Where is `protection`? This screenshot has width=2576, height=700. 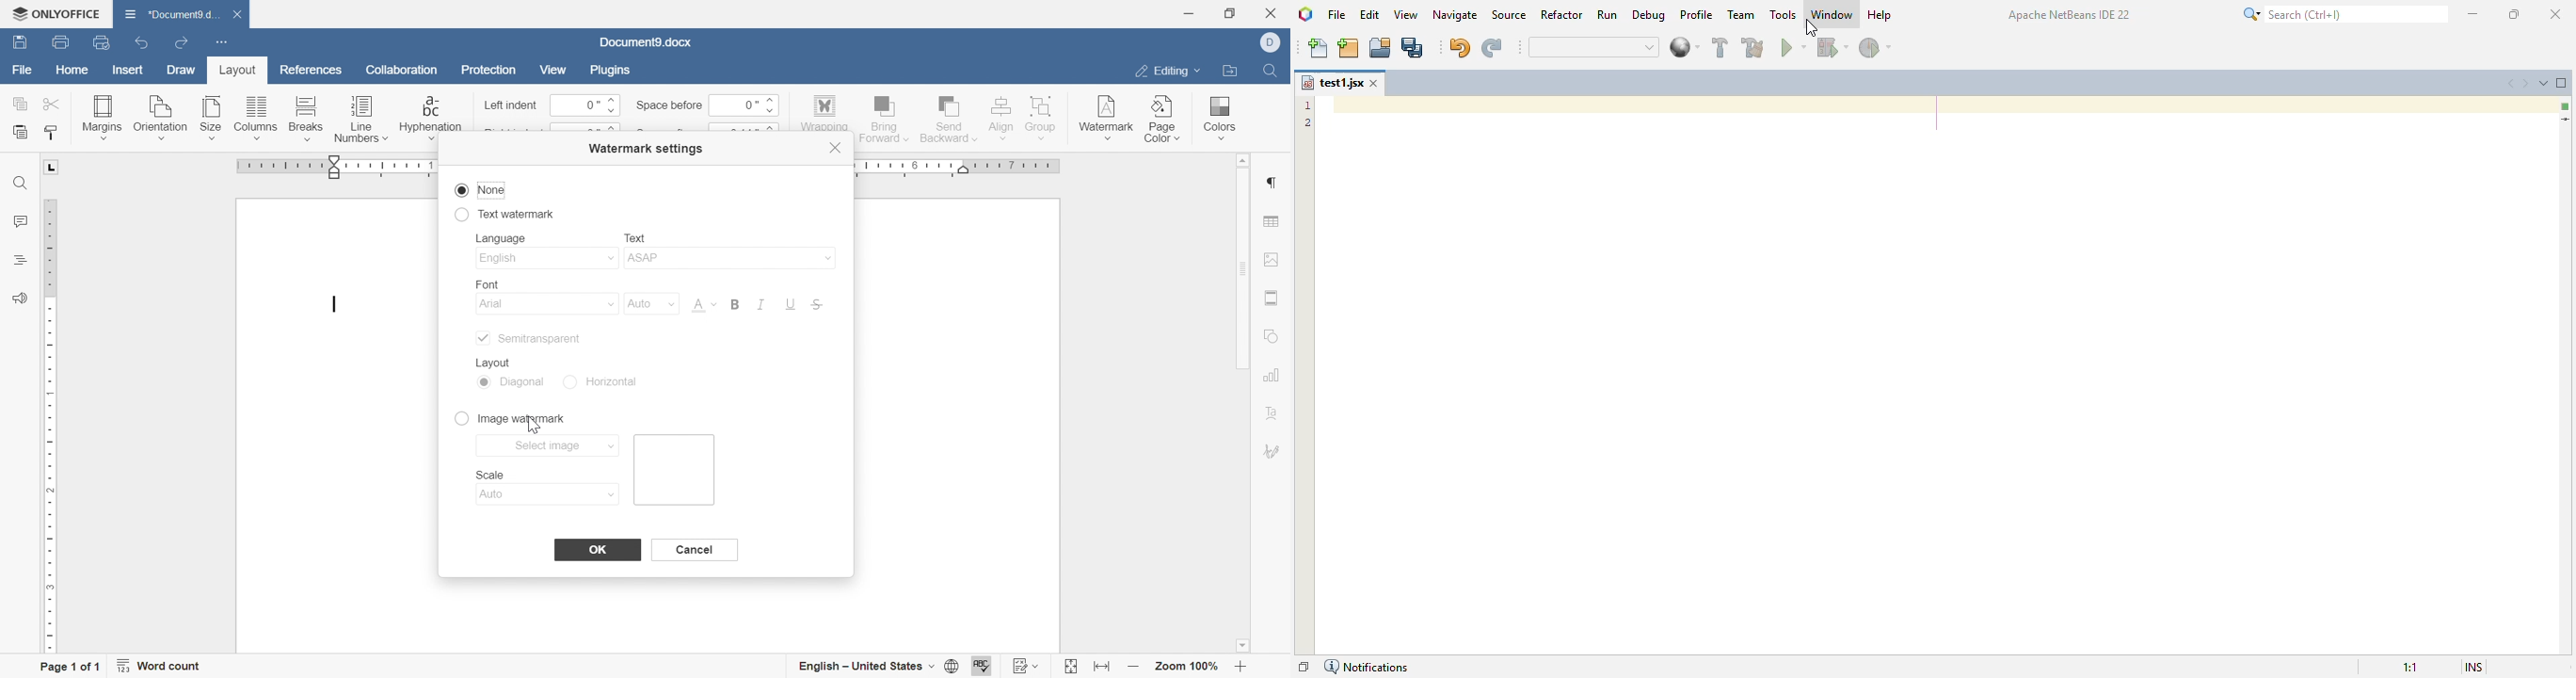 protection is located at coordinates (489, 73).